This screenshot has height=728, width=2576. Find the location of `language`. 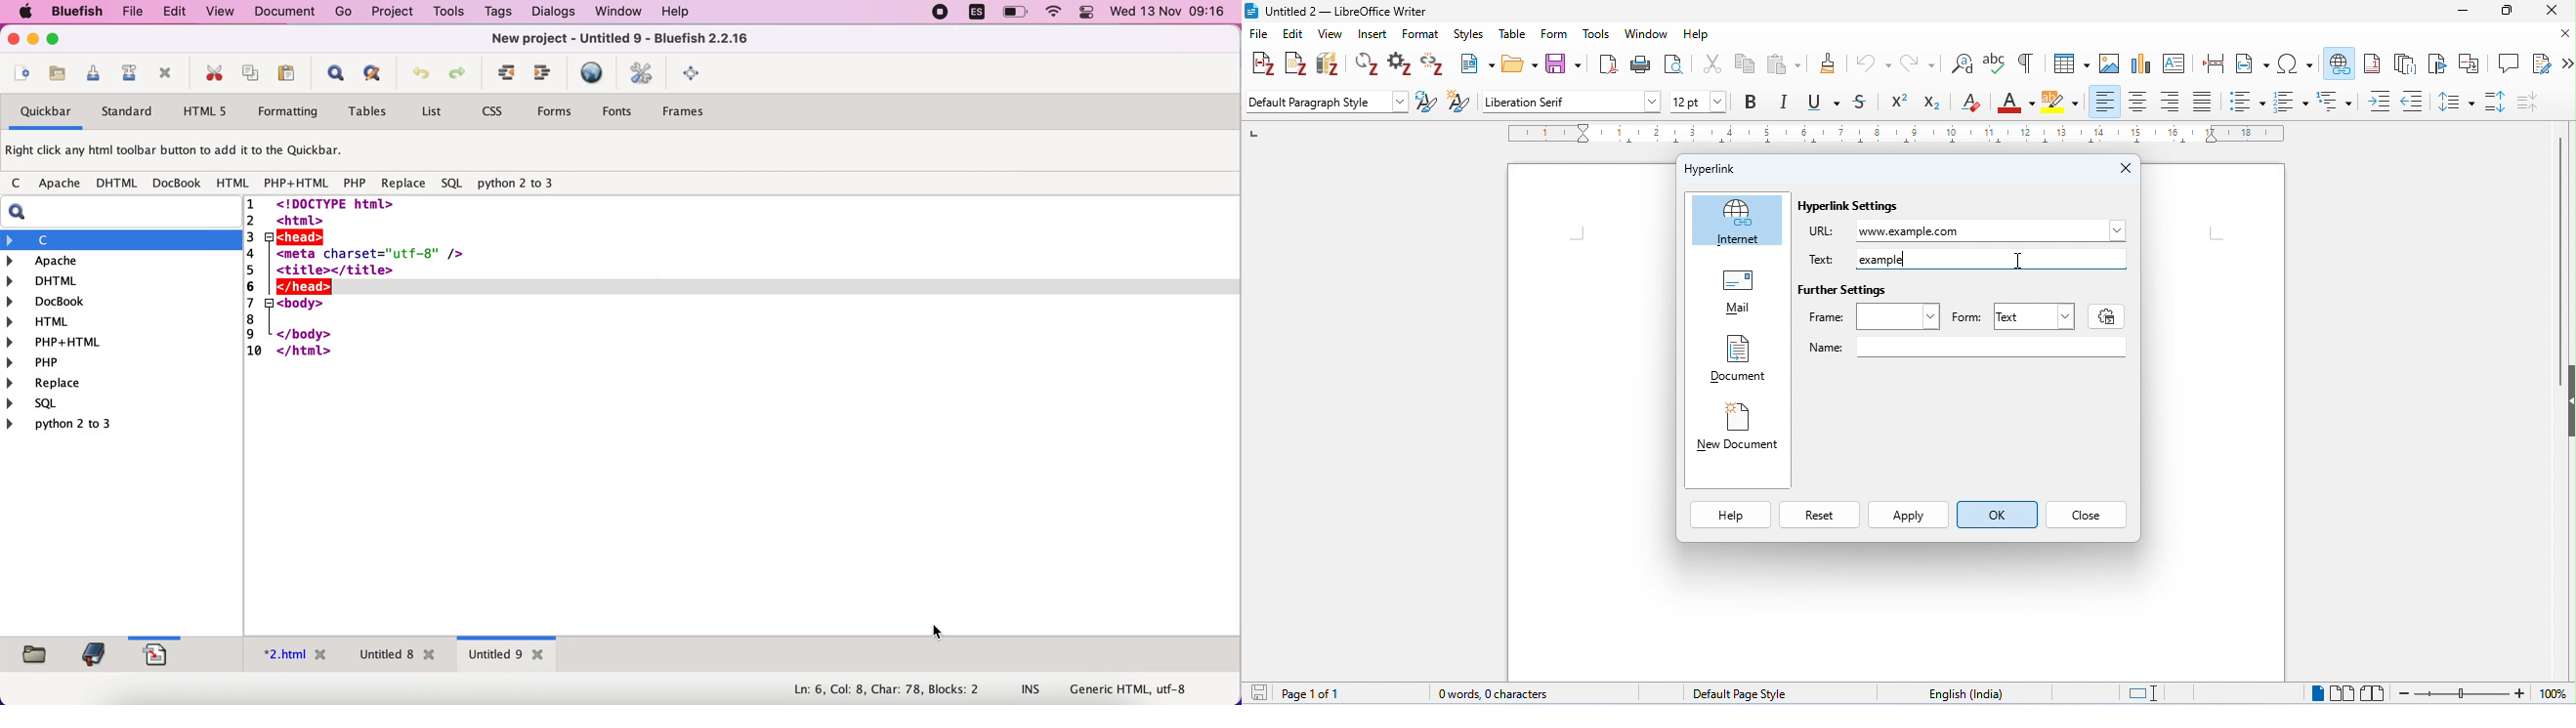

language is located at coordinates (972, 14).